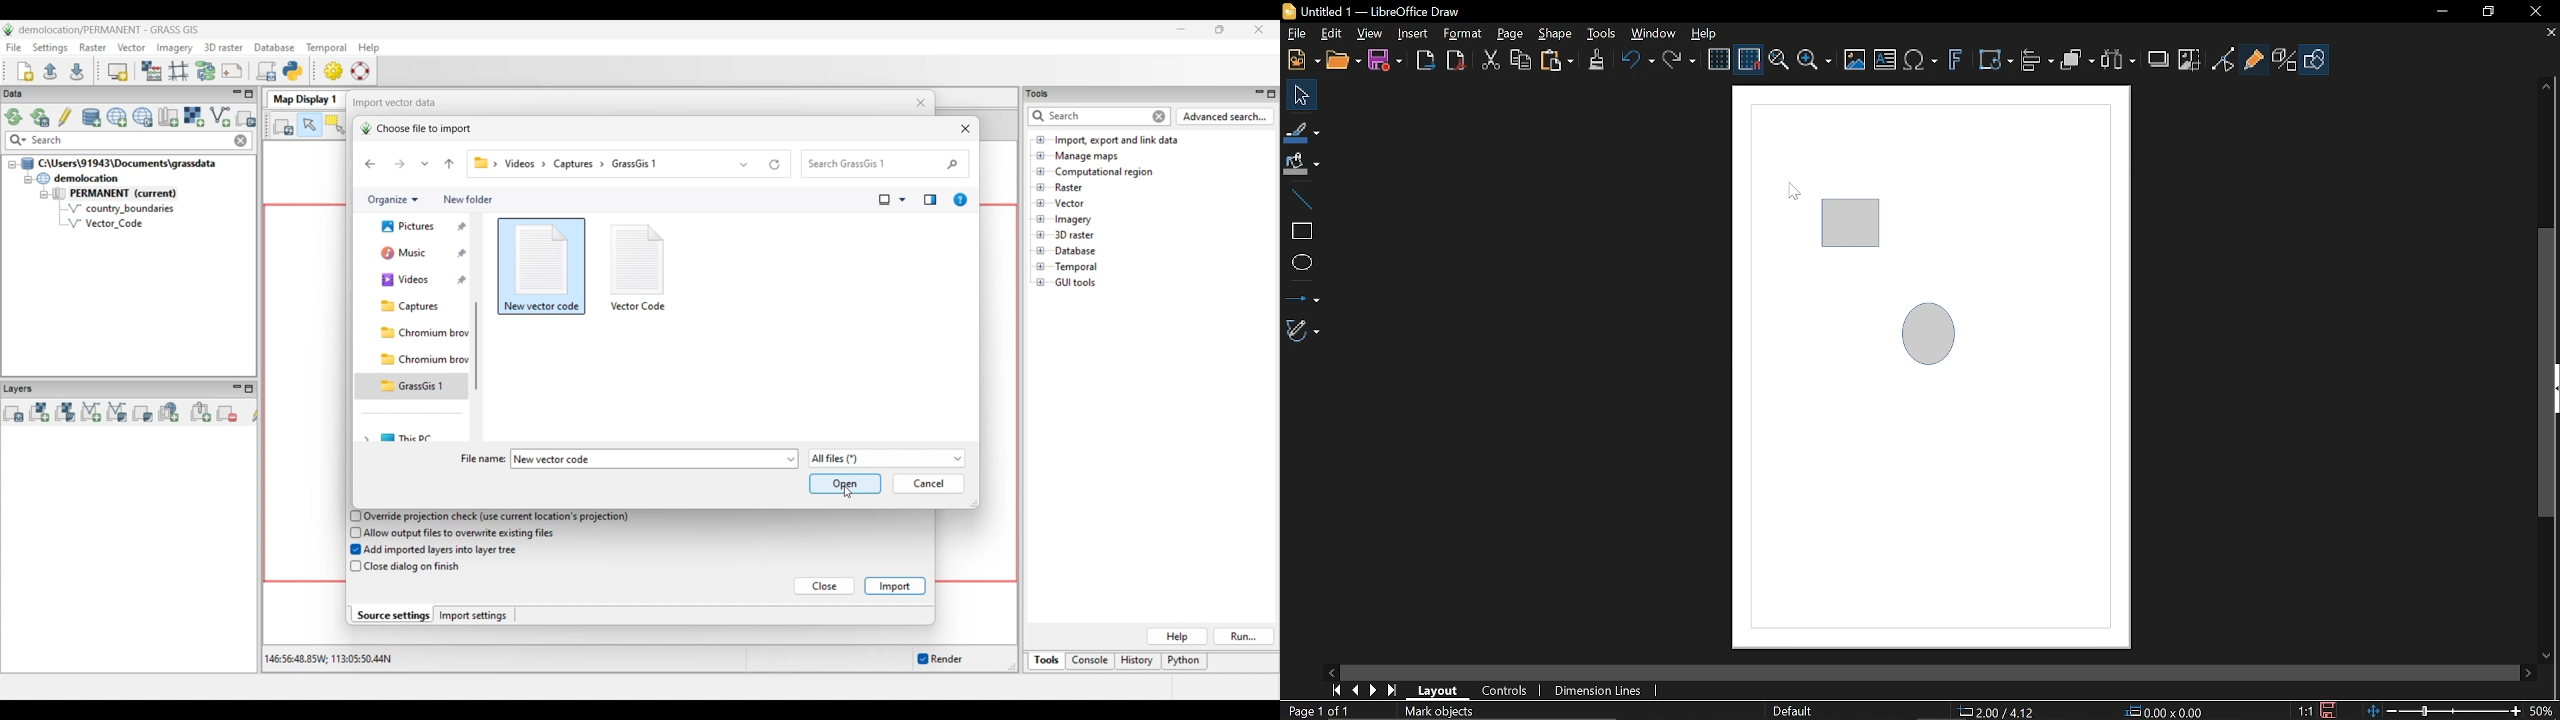  Describe the element at coordinates (2538, 11) in the screenshot. I see `Close` at that location.